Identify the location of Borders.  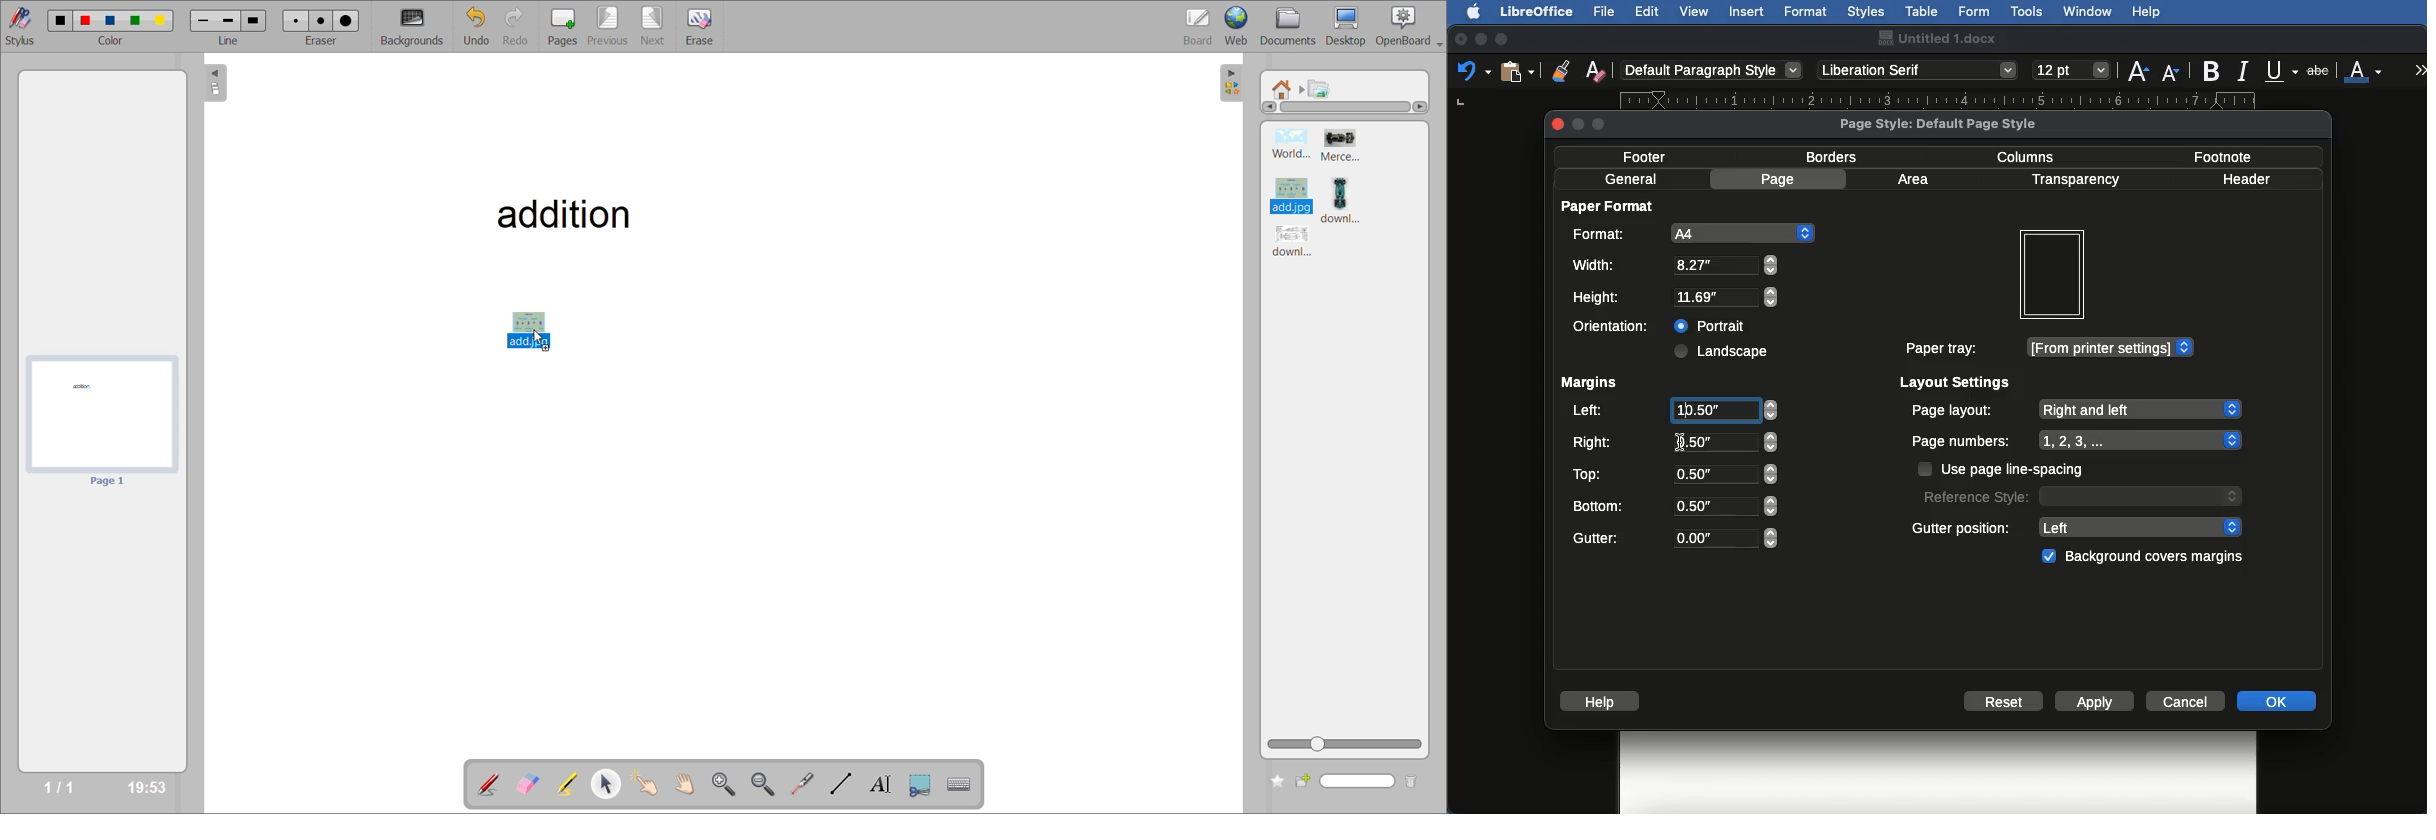
(1833, 157).